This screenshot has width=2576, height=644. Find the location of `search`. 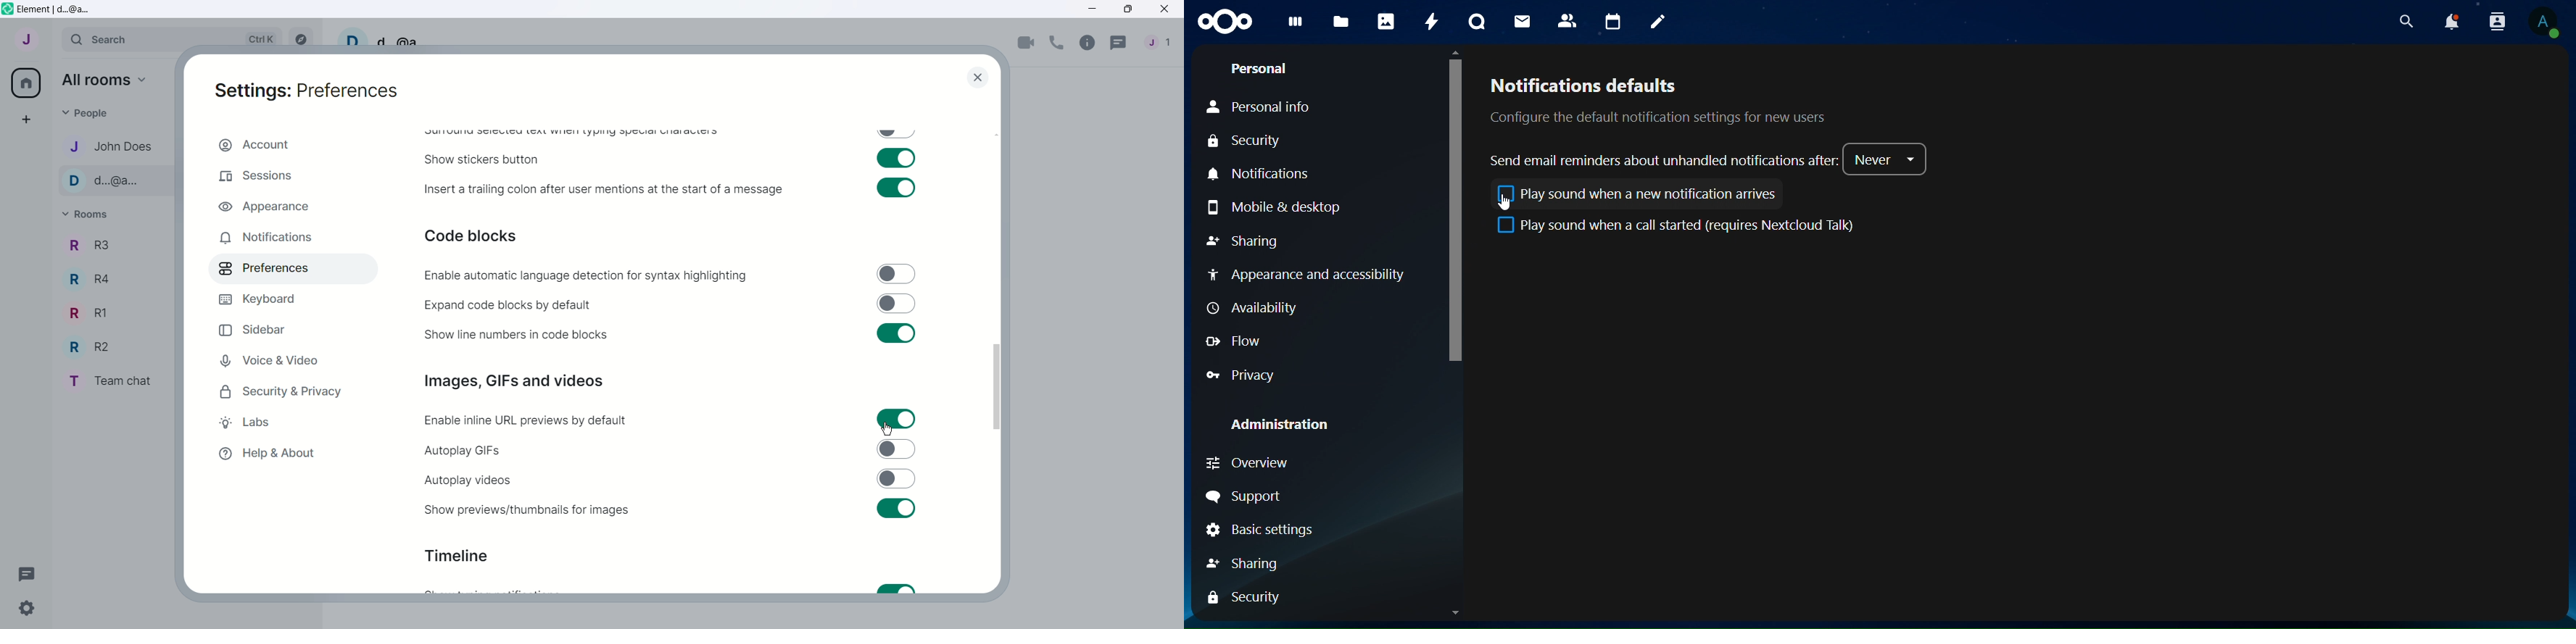

search is located at coordinates (2405, 22).